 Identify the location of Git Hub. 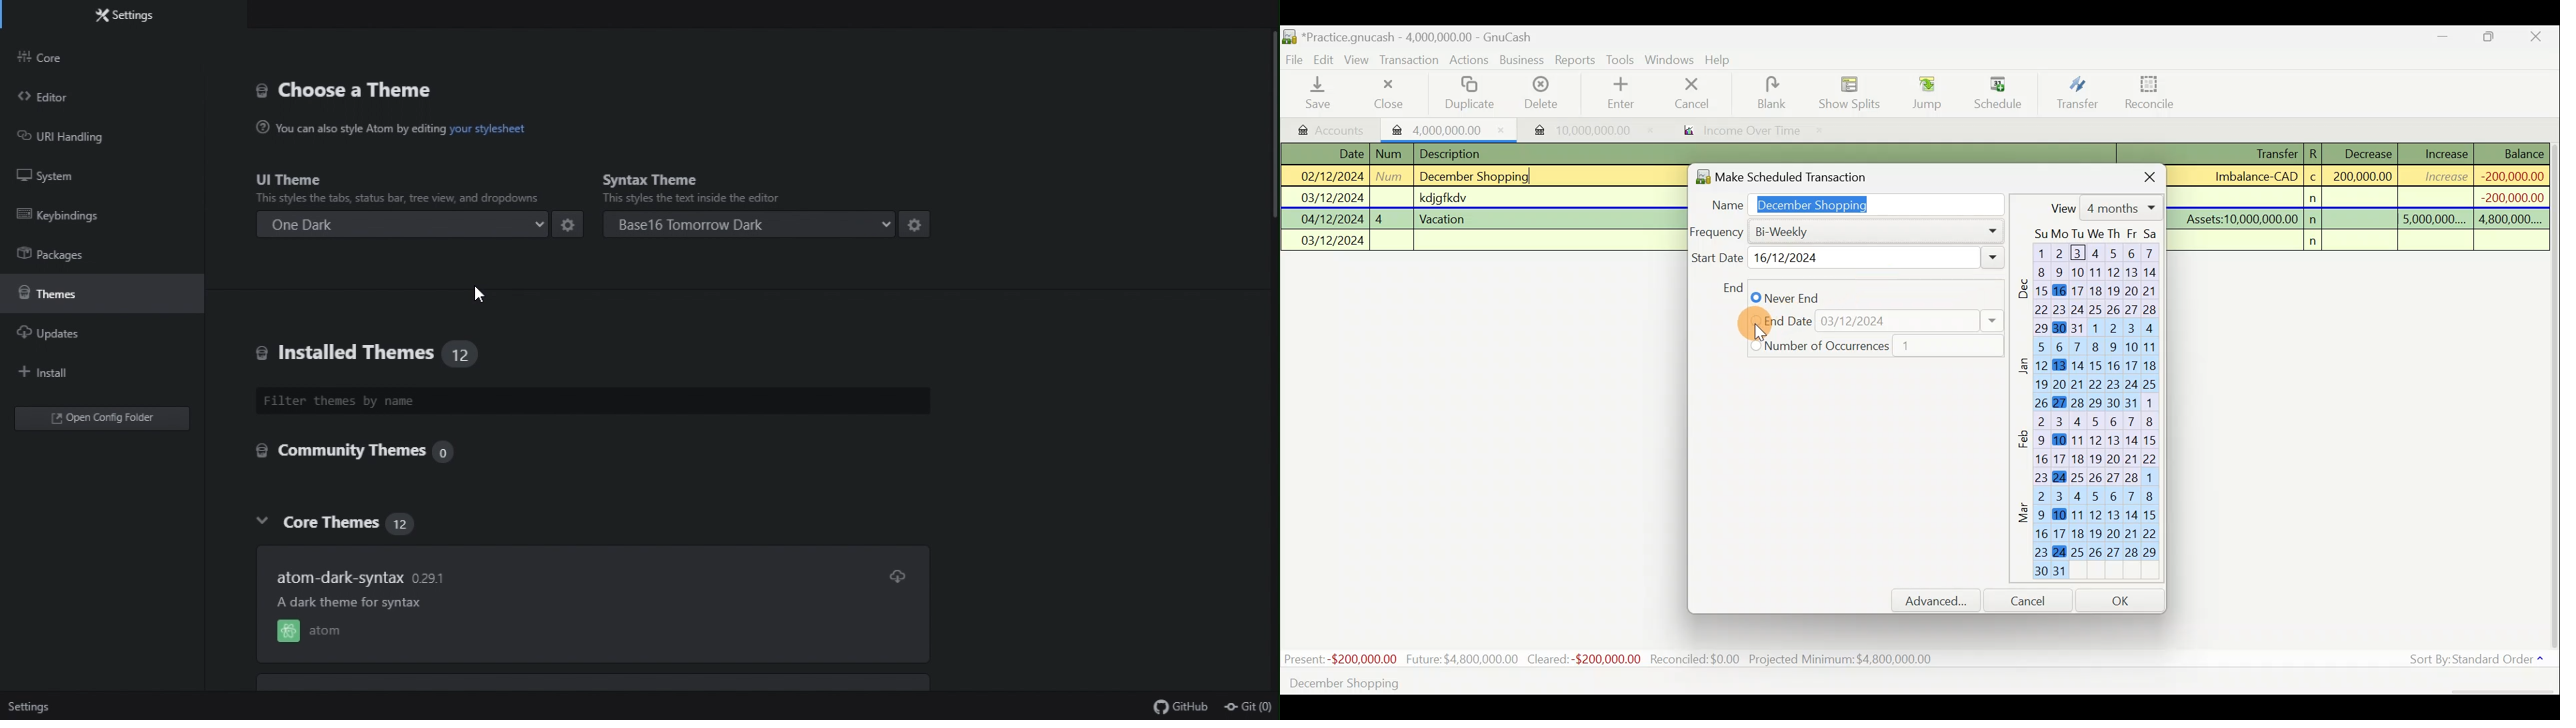
(1173, 704).